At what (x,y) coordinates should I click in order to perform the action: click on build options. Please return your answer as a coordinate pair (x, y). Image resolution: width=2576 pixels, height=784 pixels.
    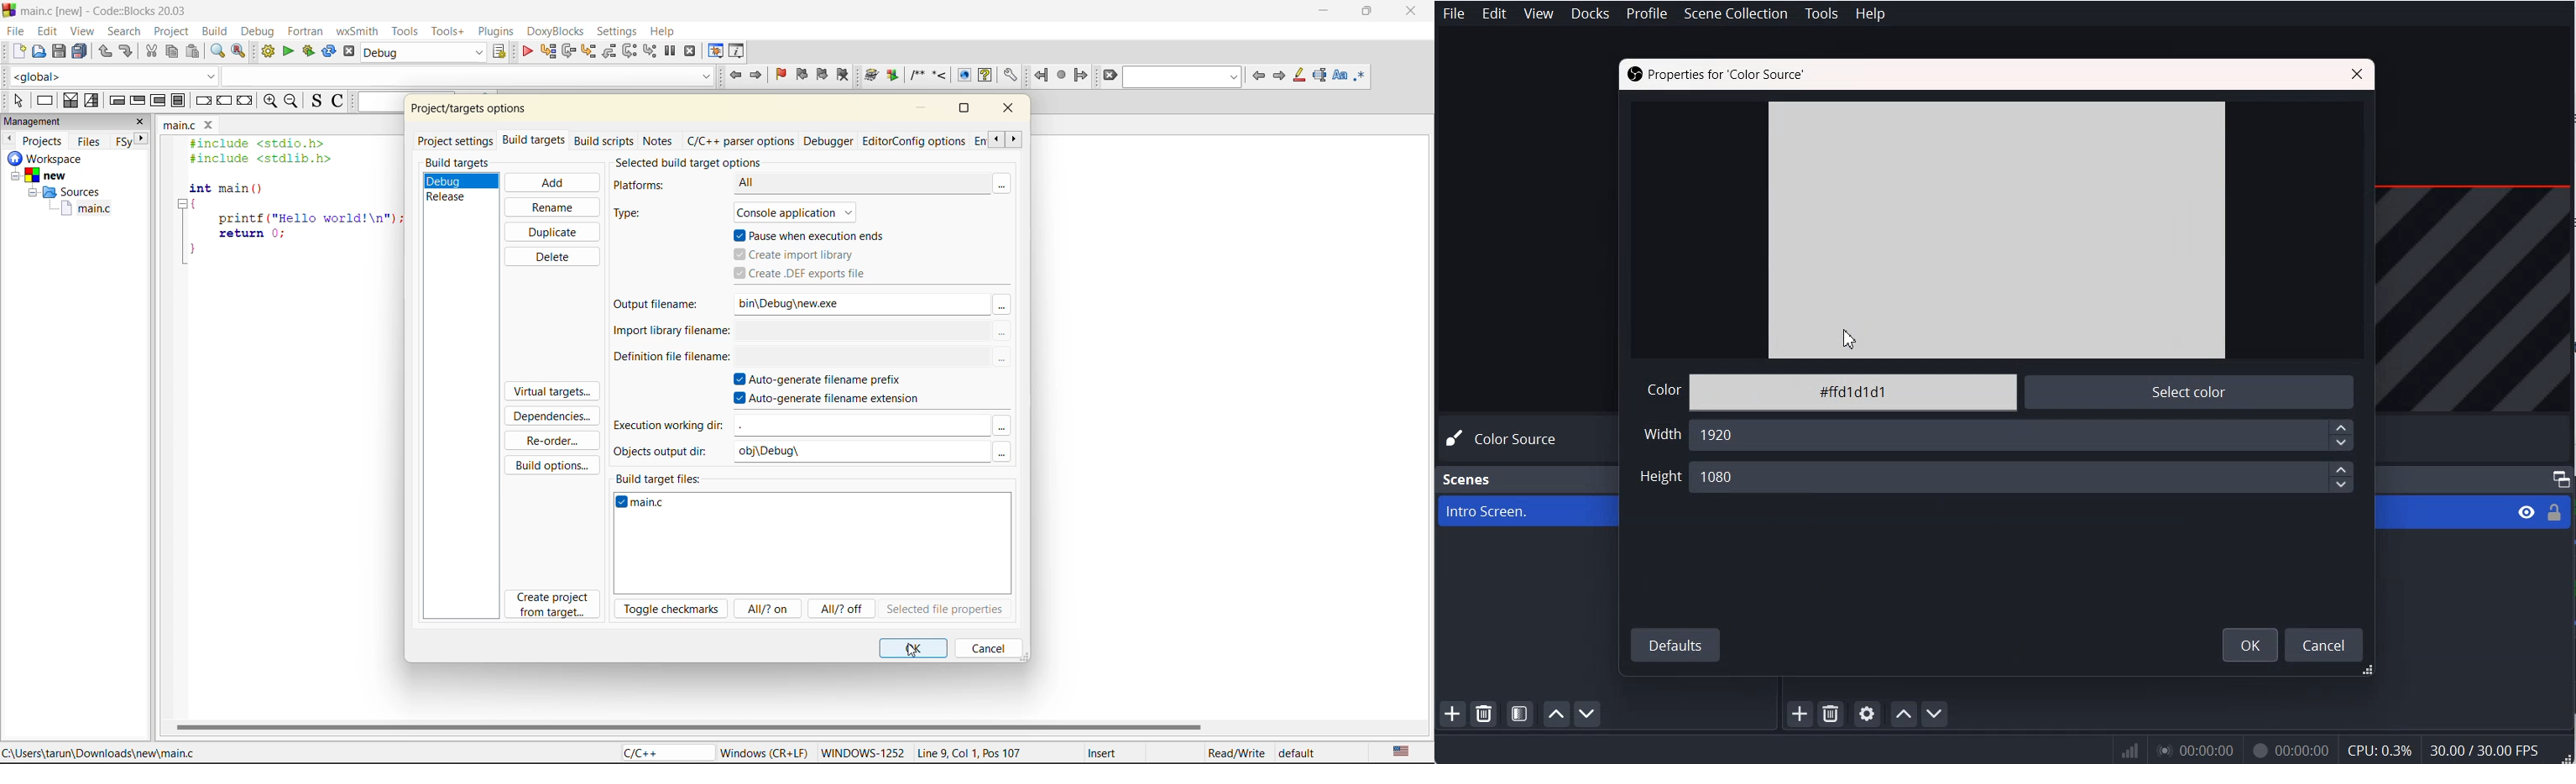
    Looking at the image, I should click on (555, 463).